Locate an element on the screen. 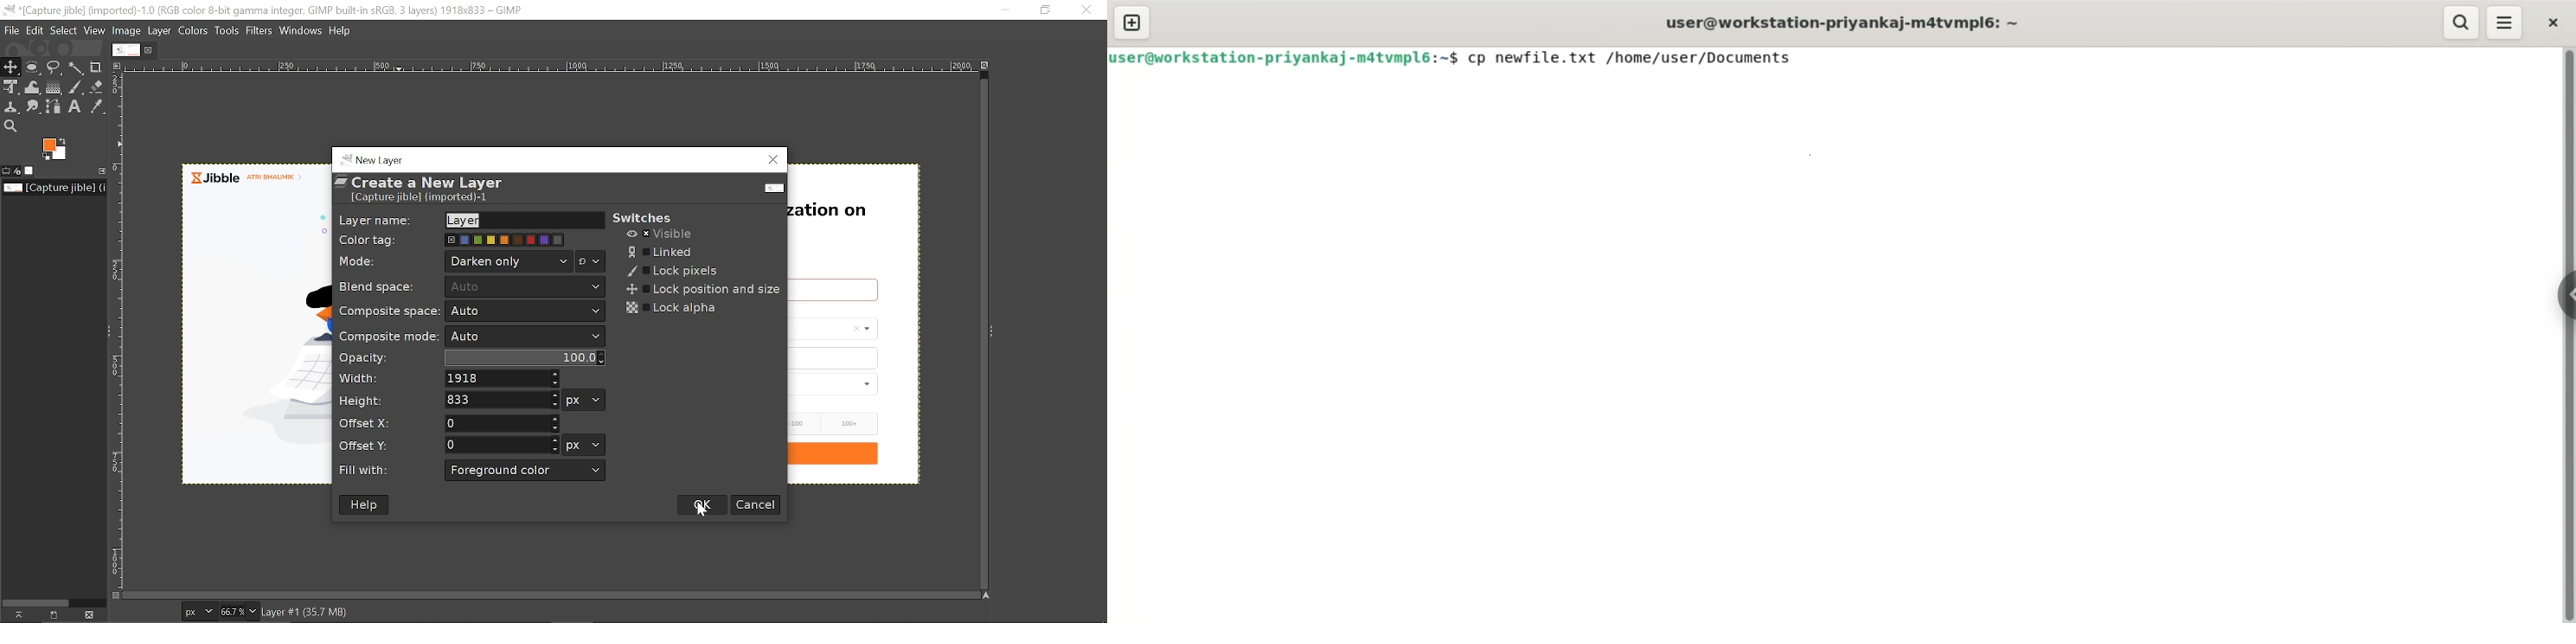 This screenshot has width=2576, height=644. Visible is located at coordinates (659, 234).